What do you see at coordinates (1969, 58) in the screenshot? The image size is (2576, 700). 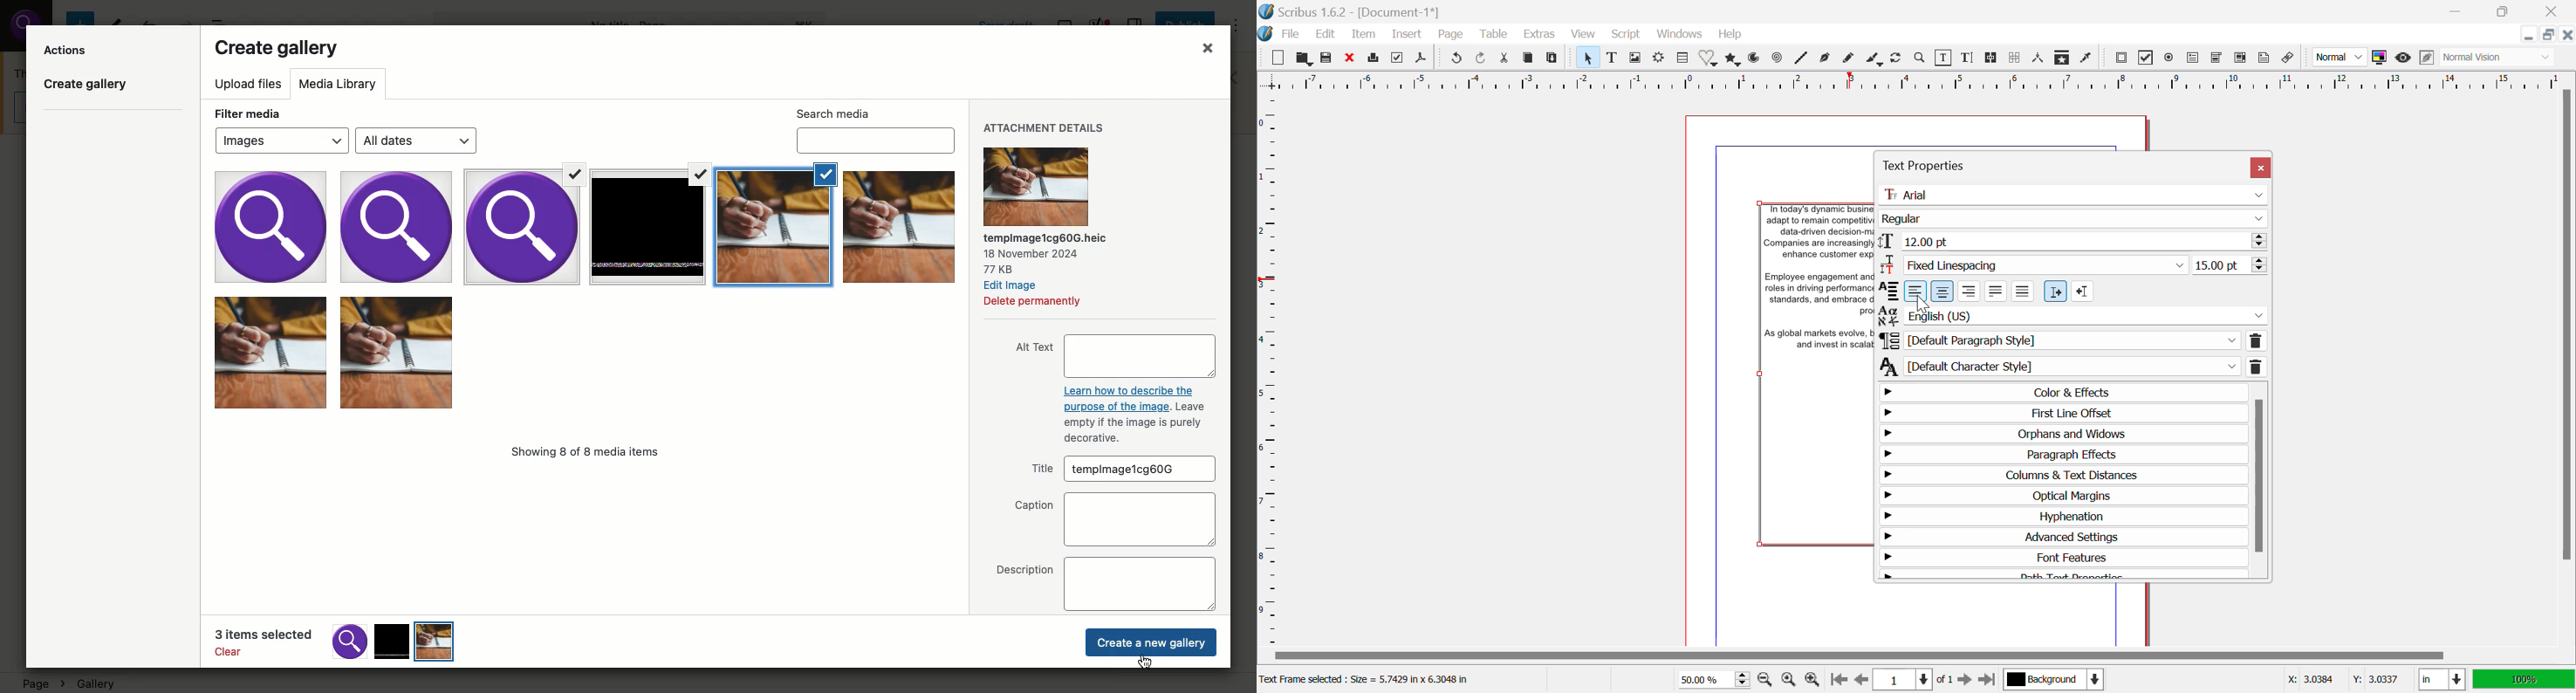 I see `Edit Text with Story Editor` at bounding box center [1969, 58].